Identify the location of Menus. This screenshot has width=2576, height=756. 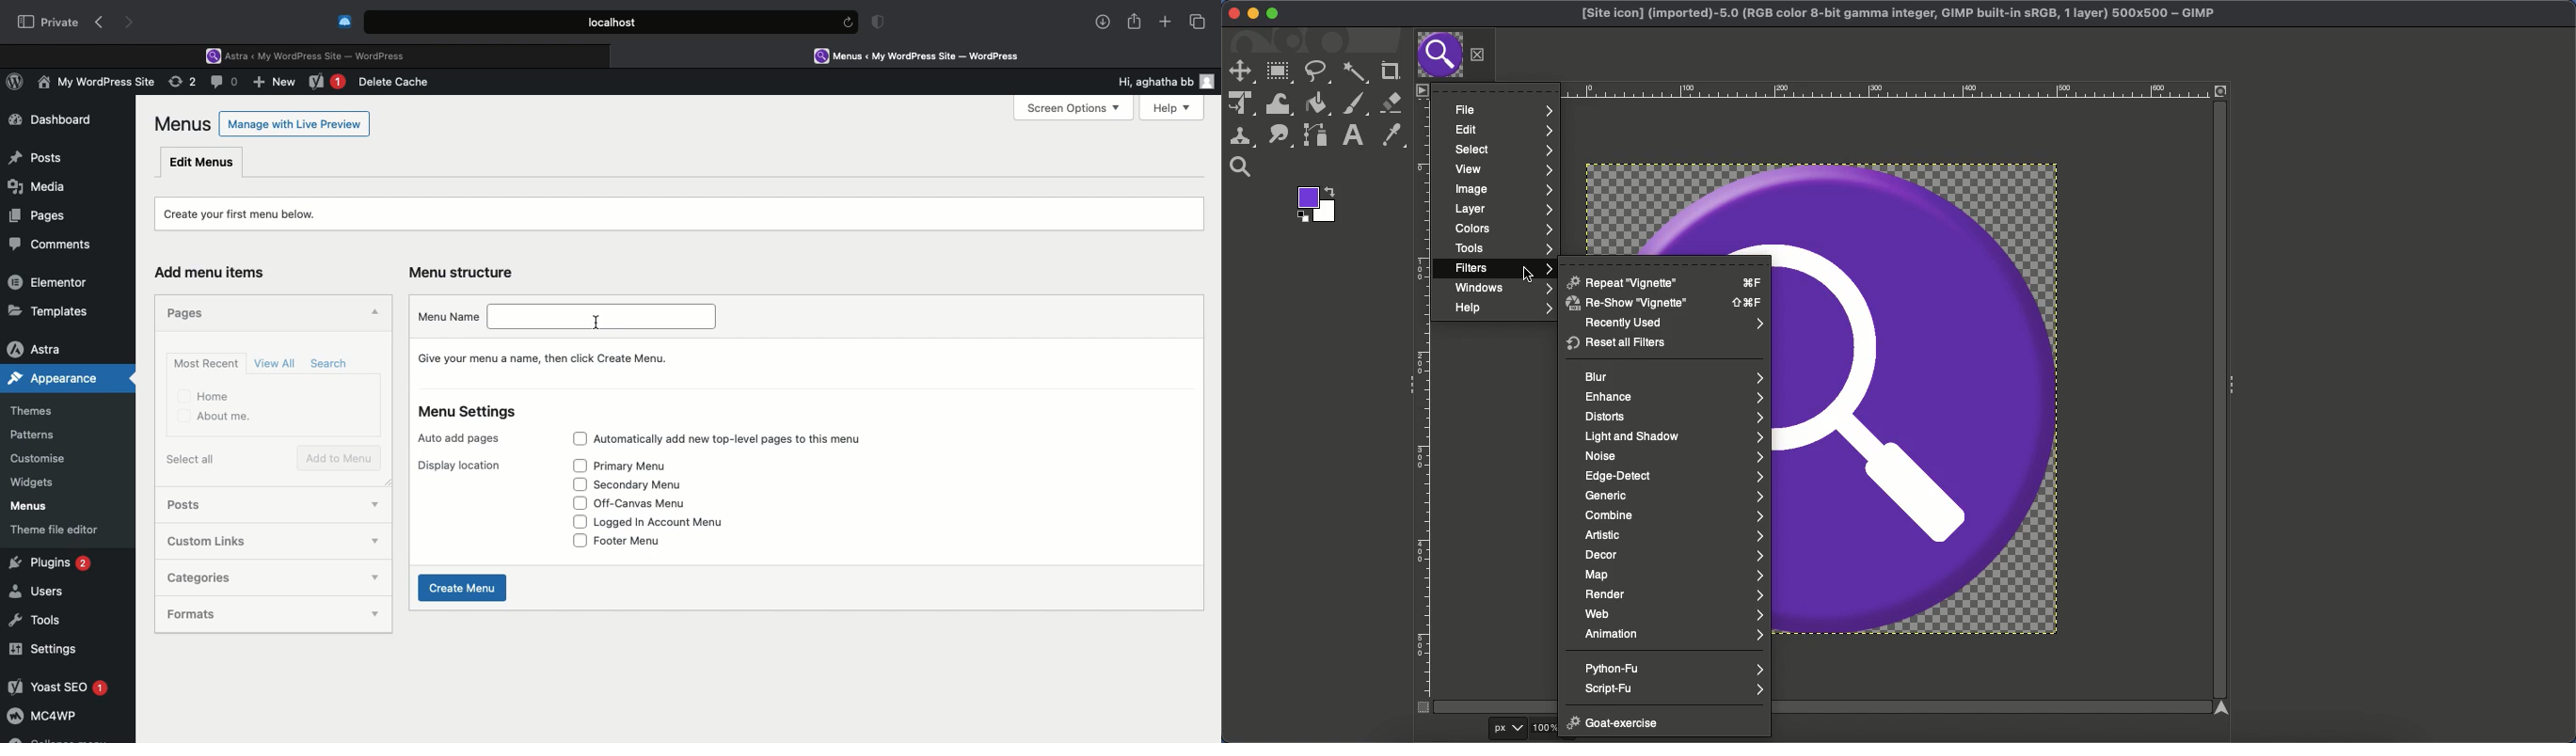
(26, 506).